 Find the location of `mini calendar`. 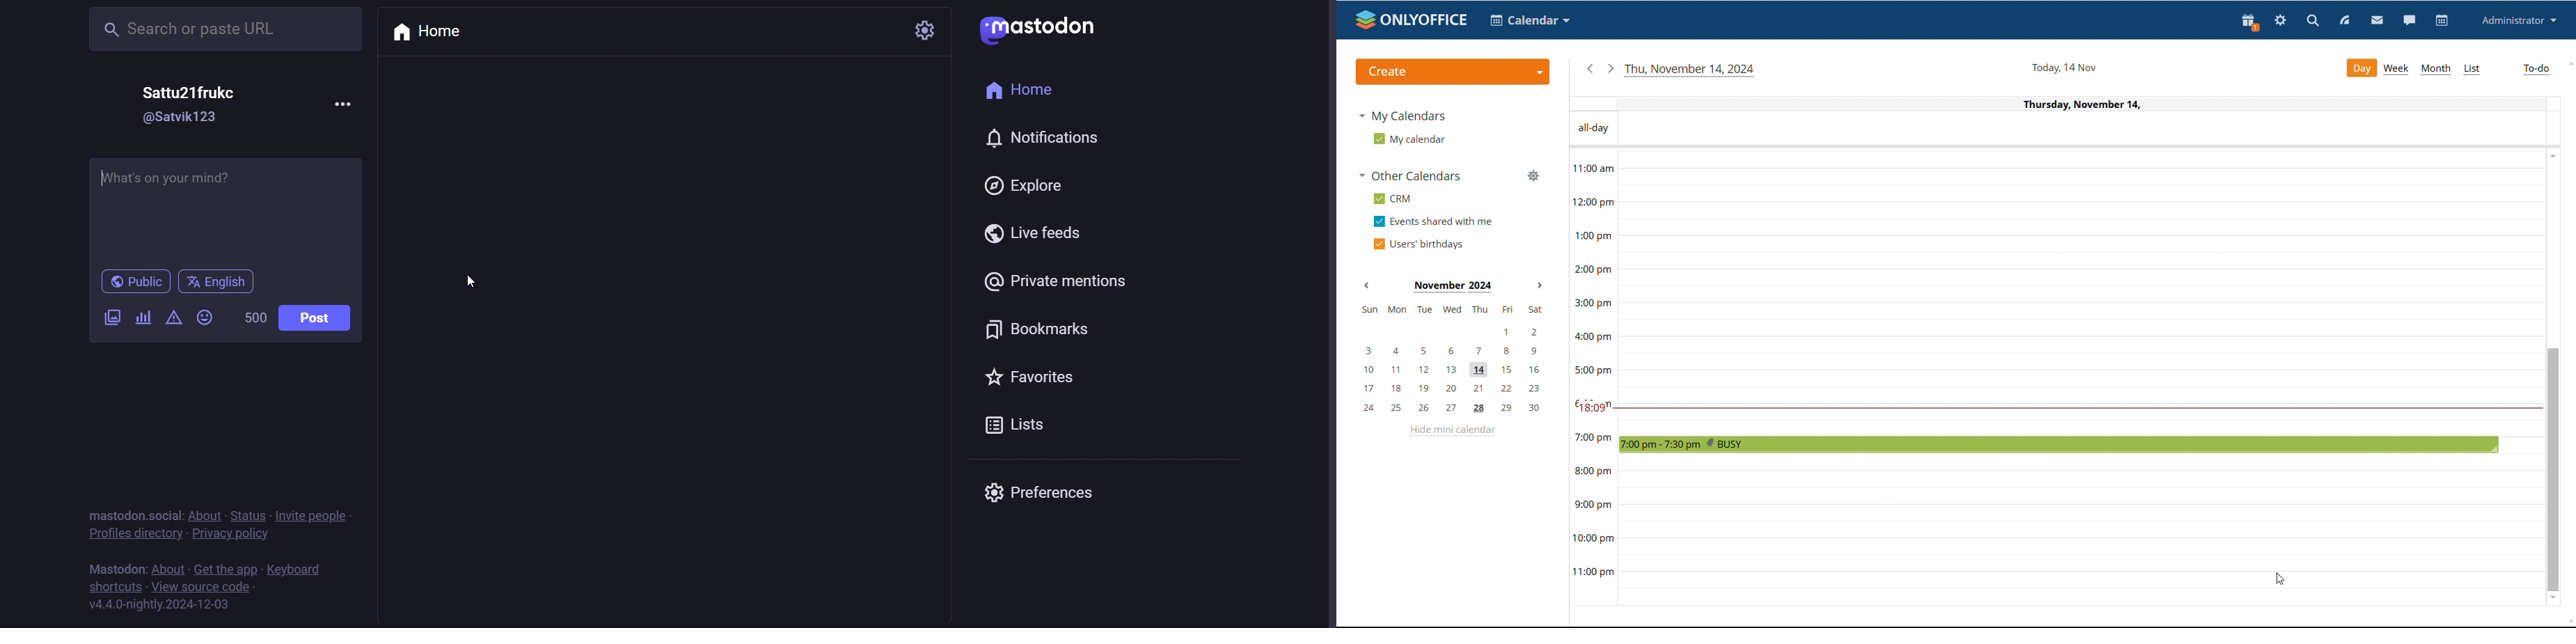

mini calendar is located at coordinates (1452, 359).